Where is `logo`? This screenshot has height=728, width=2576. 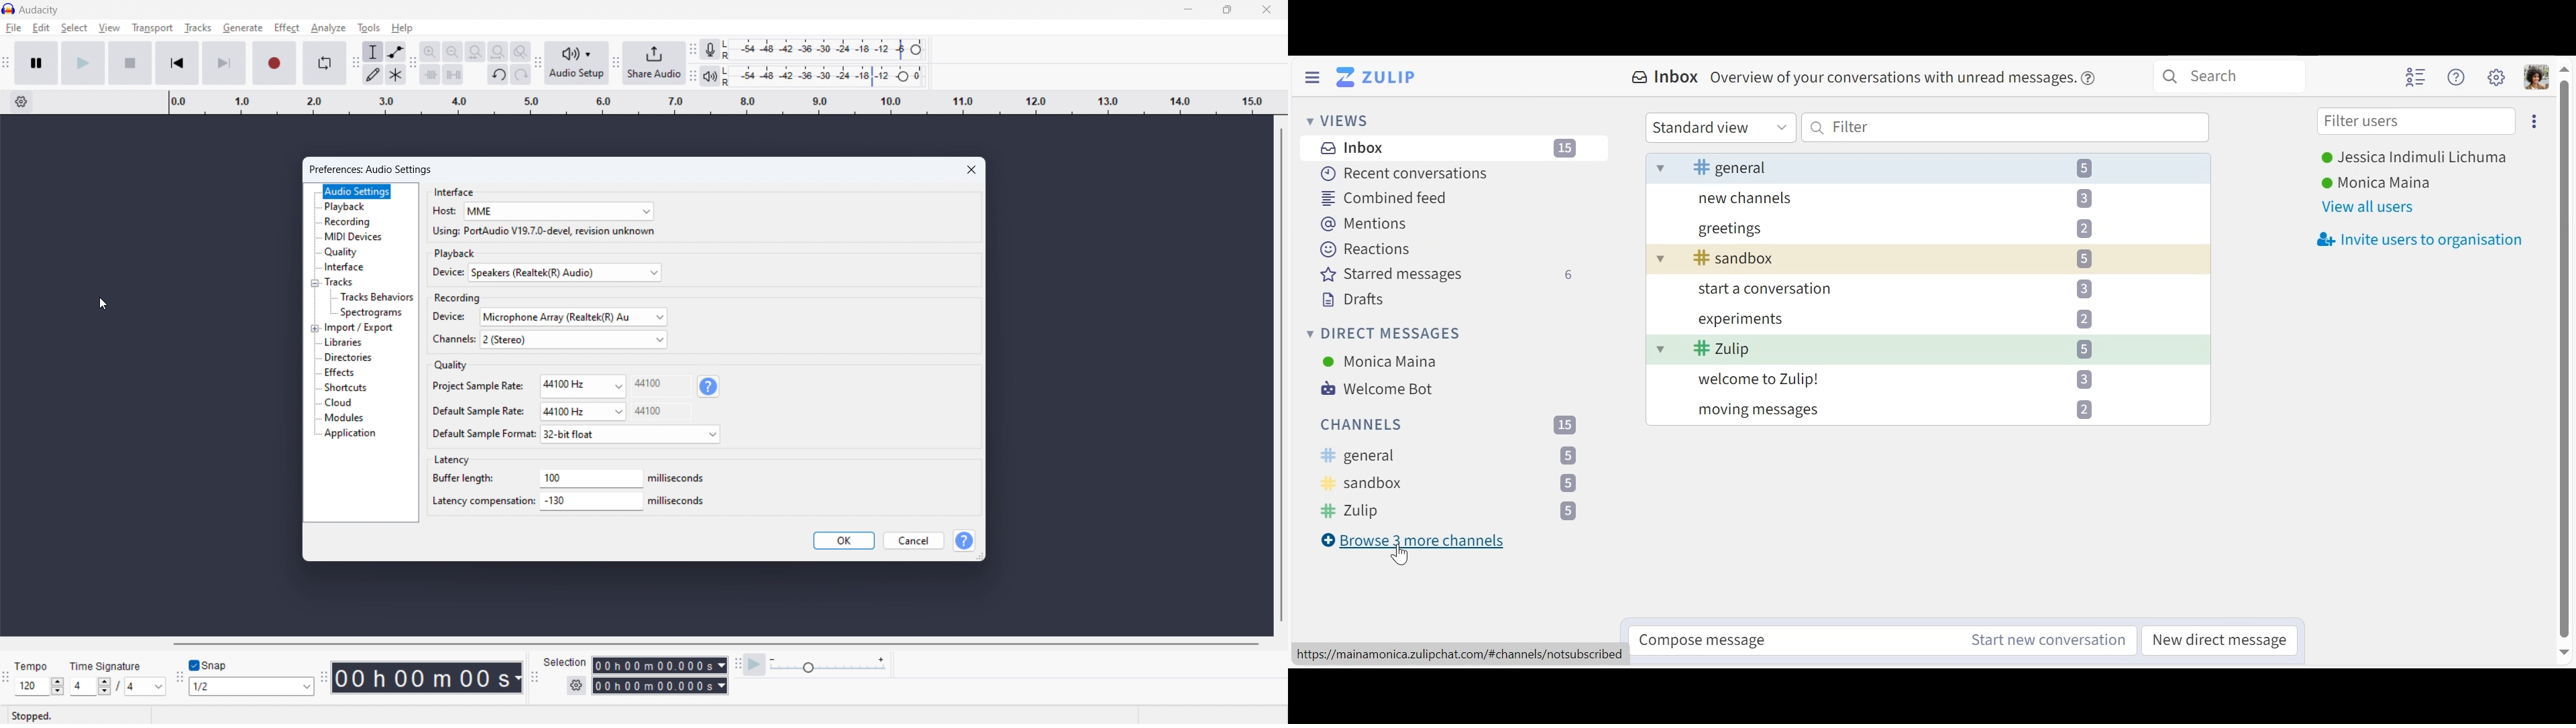 logo is located at coordinates (9, 9).